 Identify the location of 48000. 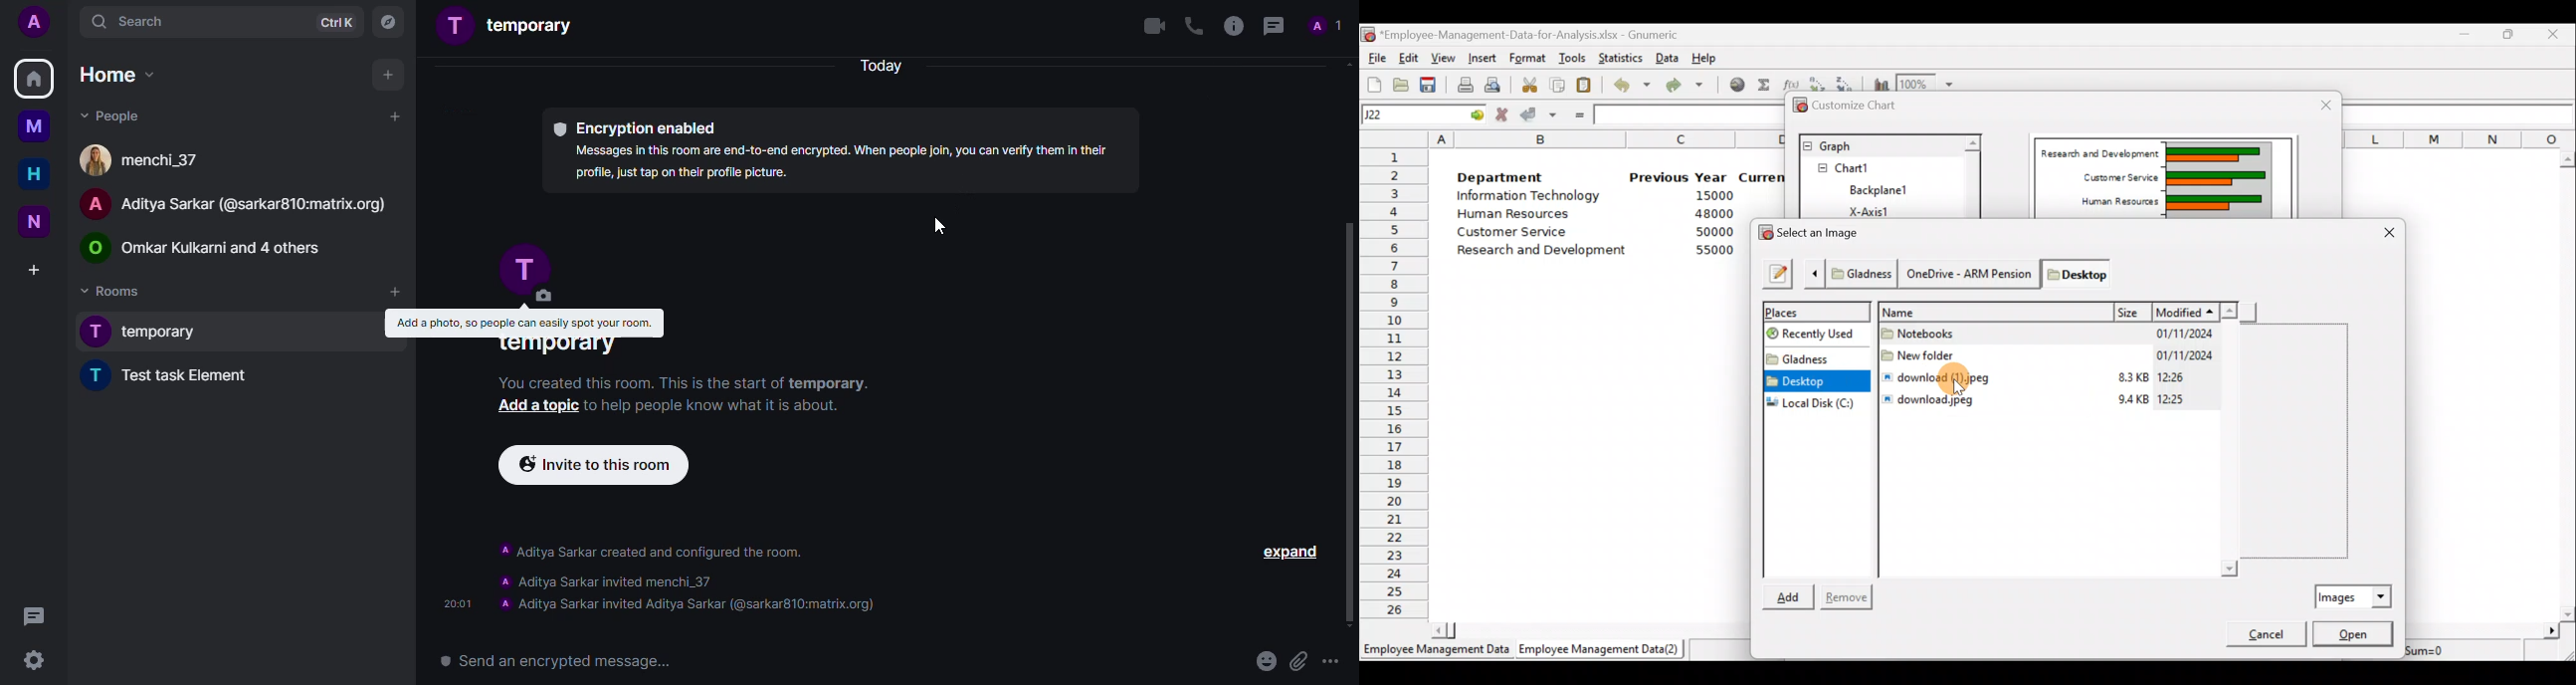
(1713, 215).